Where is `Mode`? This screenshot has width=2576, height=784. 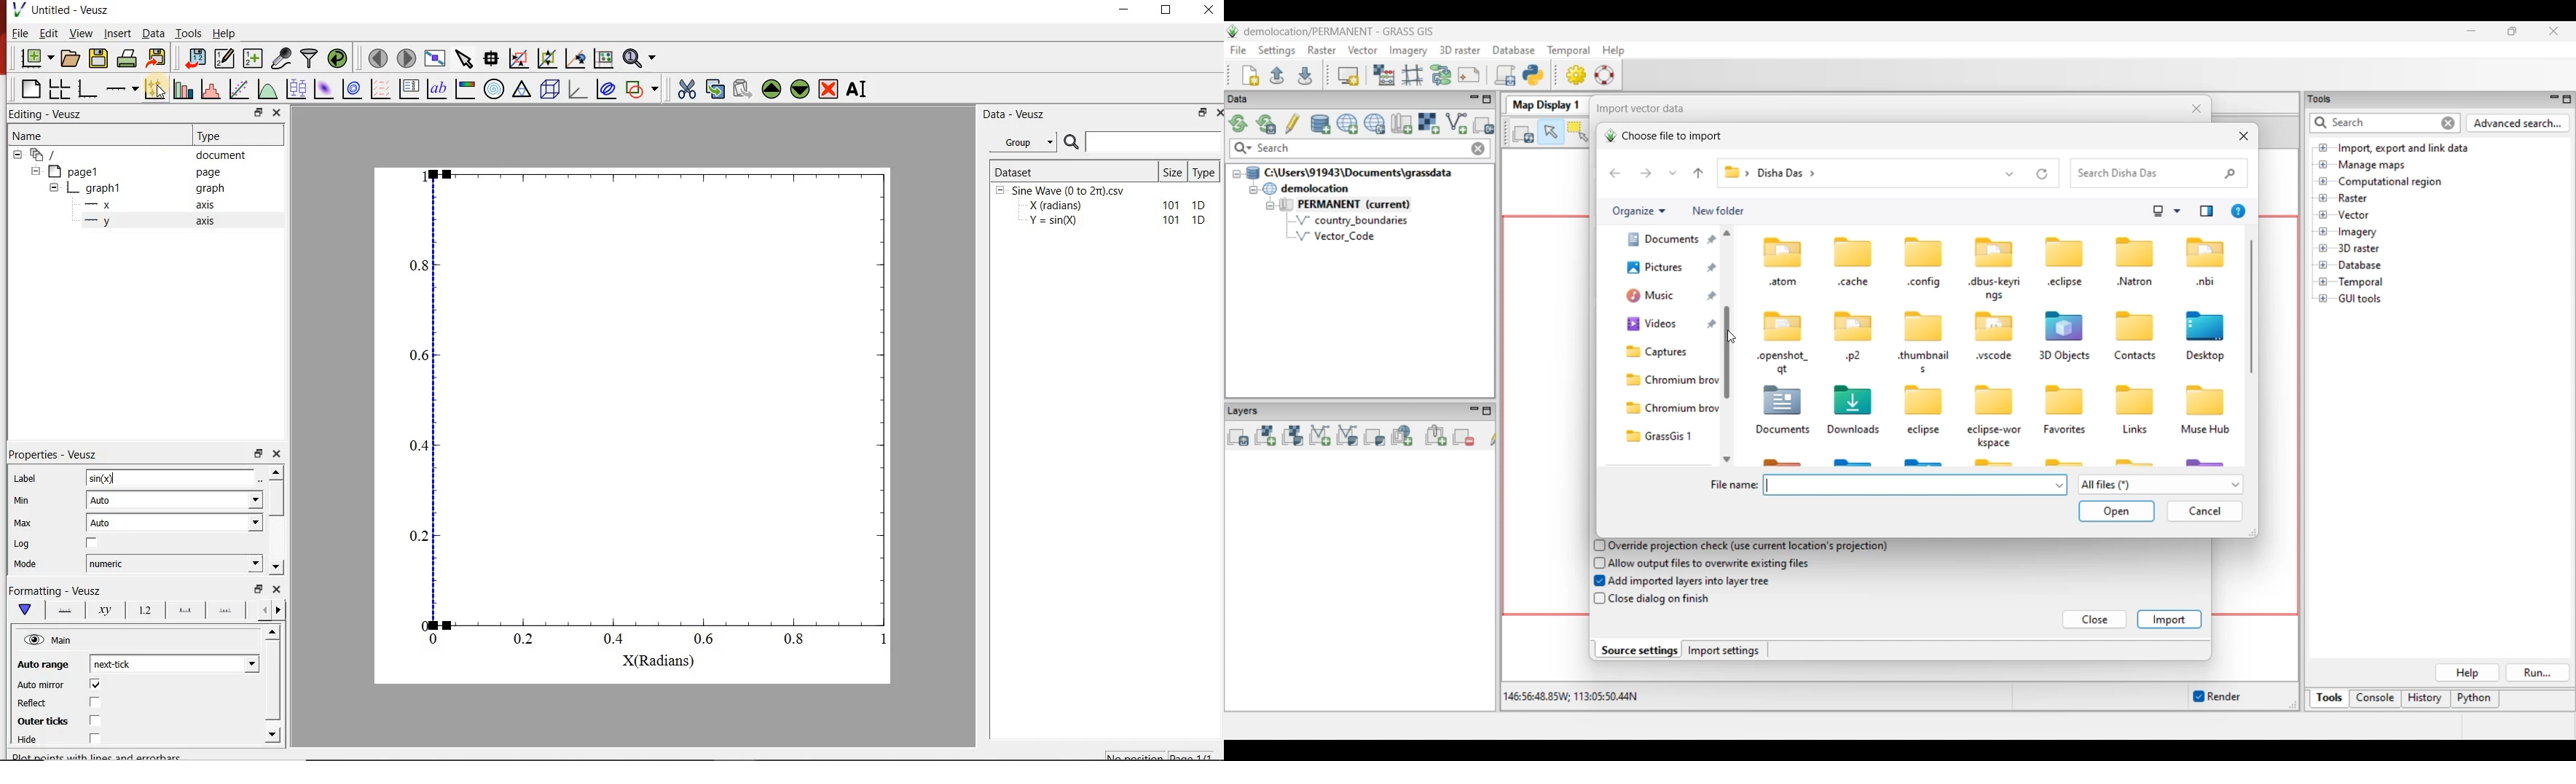
Mode is located at coordinates (25, 565).